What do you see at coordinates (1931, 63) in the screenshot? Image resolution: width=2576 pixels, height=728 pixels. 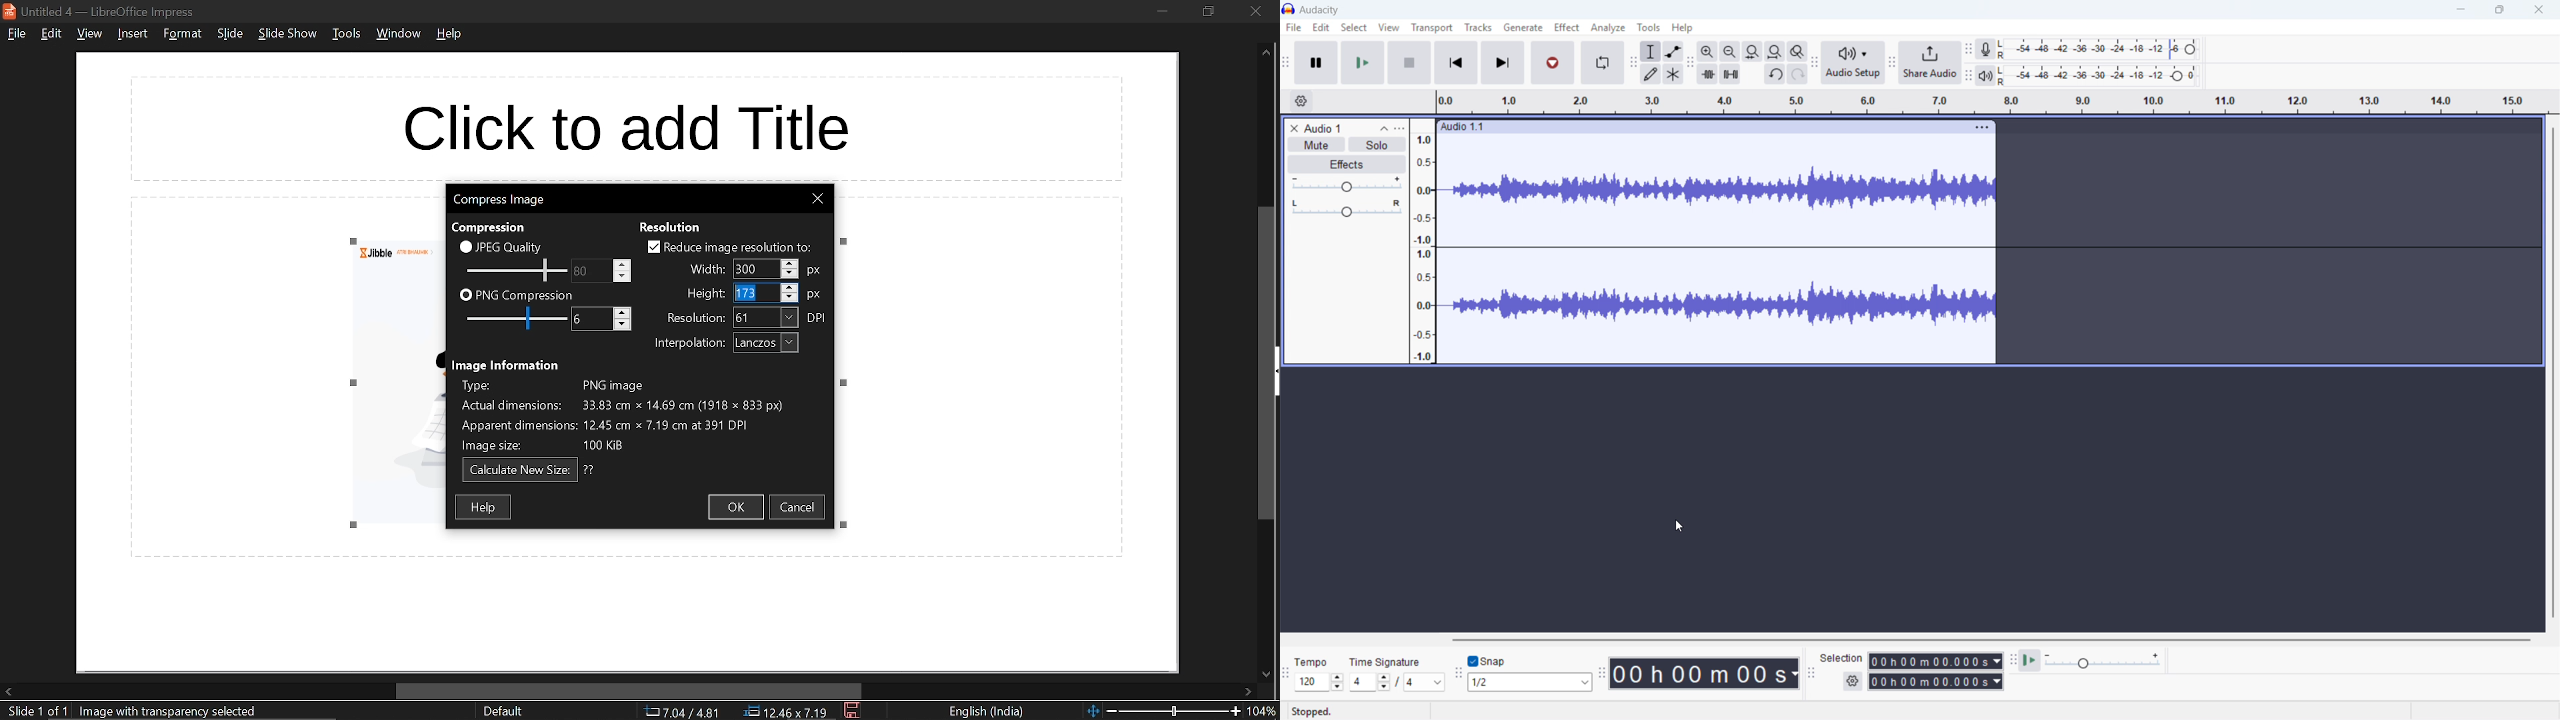 I see `Share audio ` at bounding box center [1931, 63].